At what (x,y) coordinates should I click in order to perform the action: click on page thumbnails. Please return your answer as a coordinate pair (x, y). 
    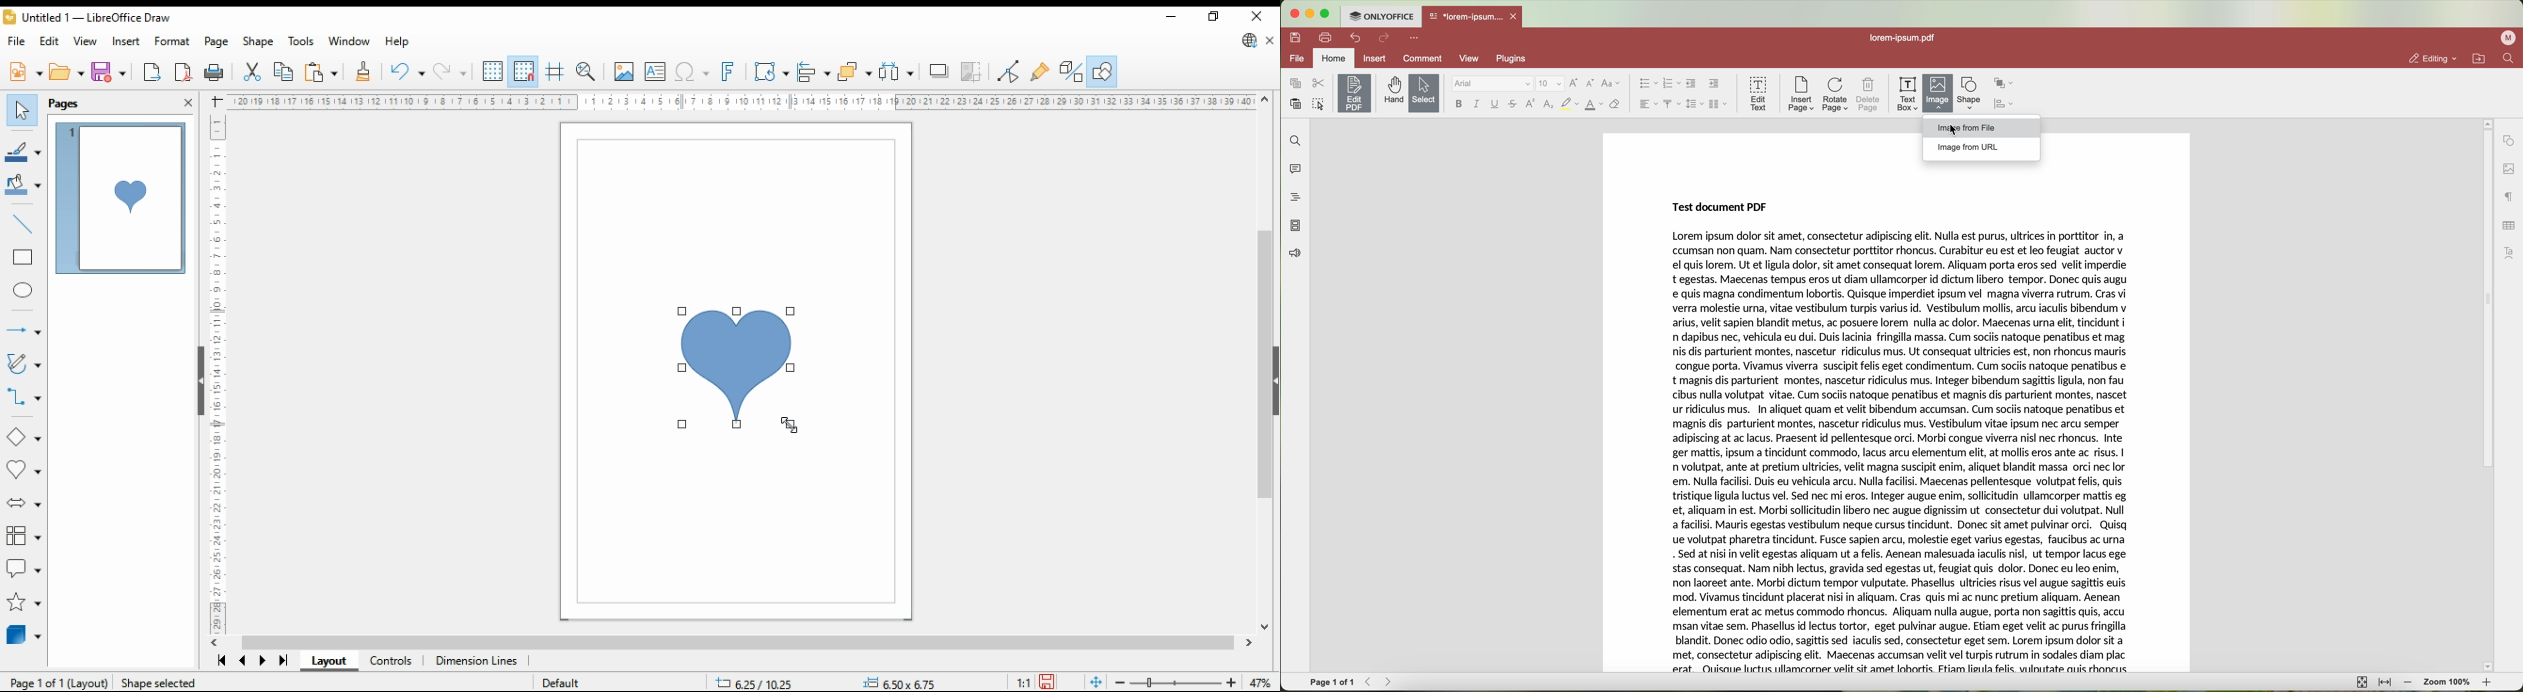
    Looking at the image, I should click on (1295, 225).